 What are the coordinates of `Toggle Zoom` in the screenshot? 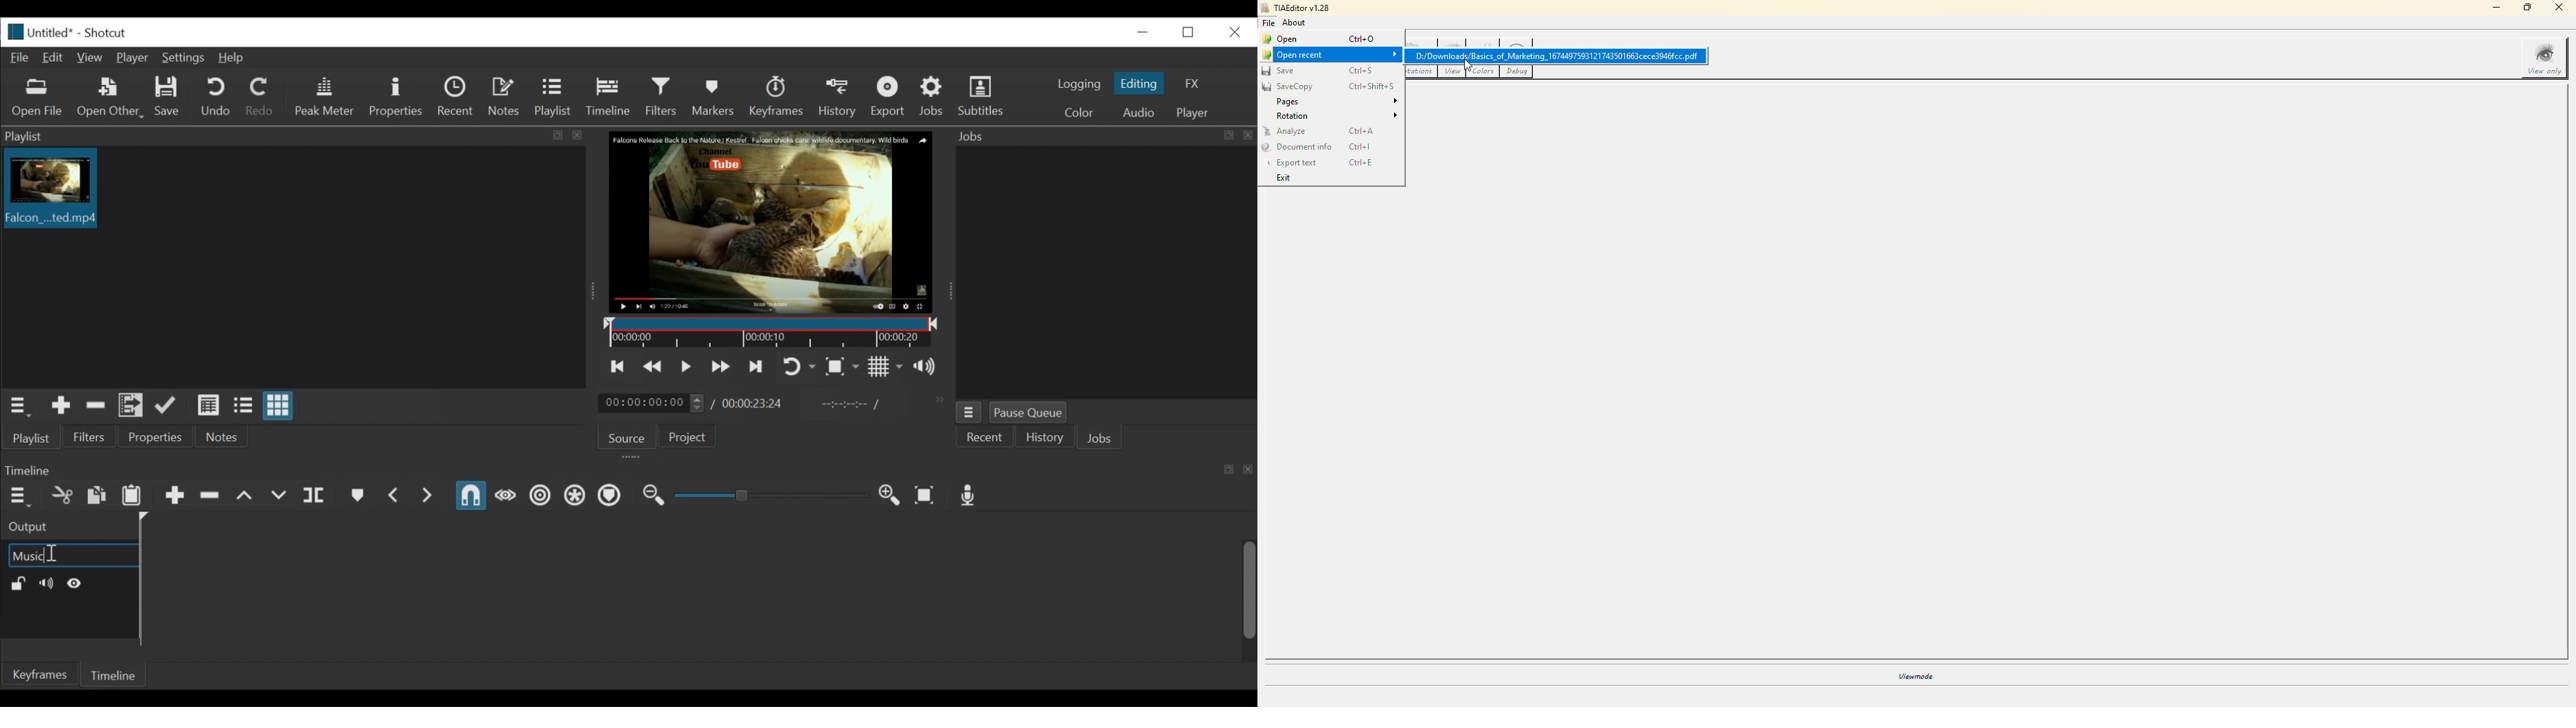 It's located at (843, 366).